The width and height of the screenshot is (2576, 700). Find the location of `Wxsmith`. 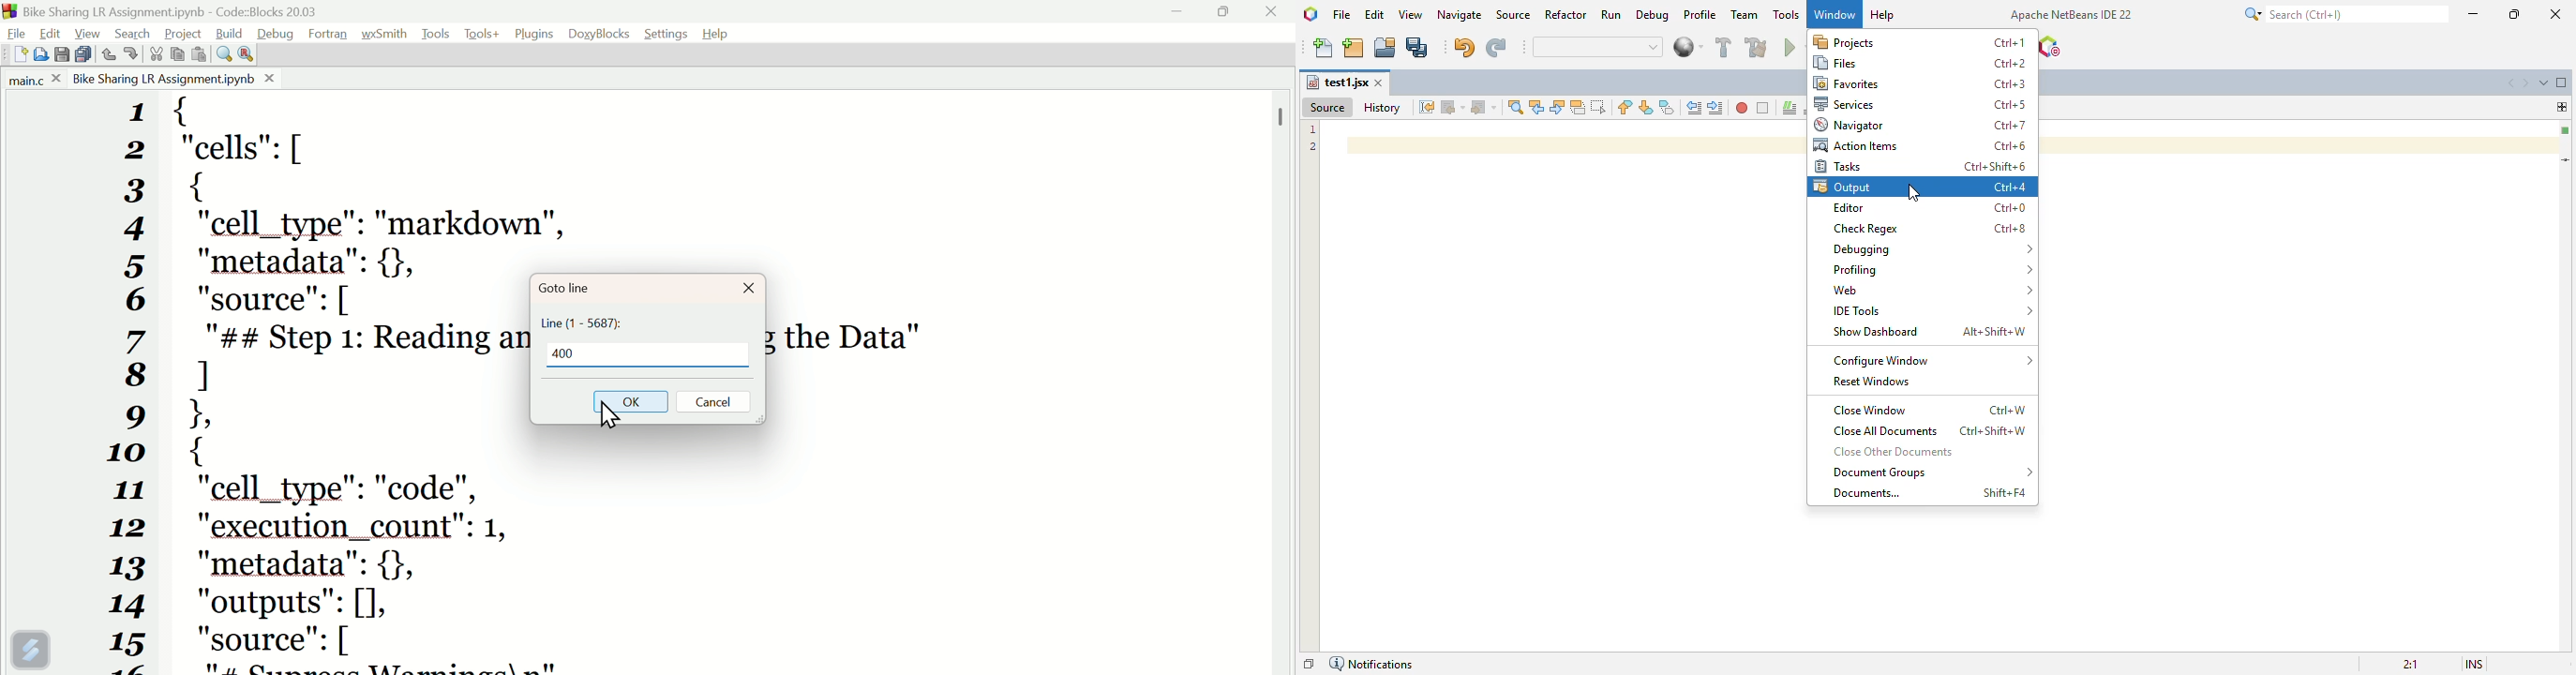

Wxsmith is located at coordinates (385, 33).